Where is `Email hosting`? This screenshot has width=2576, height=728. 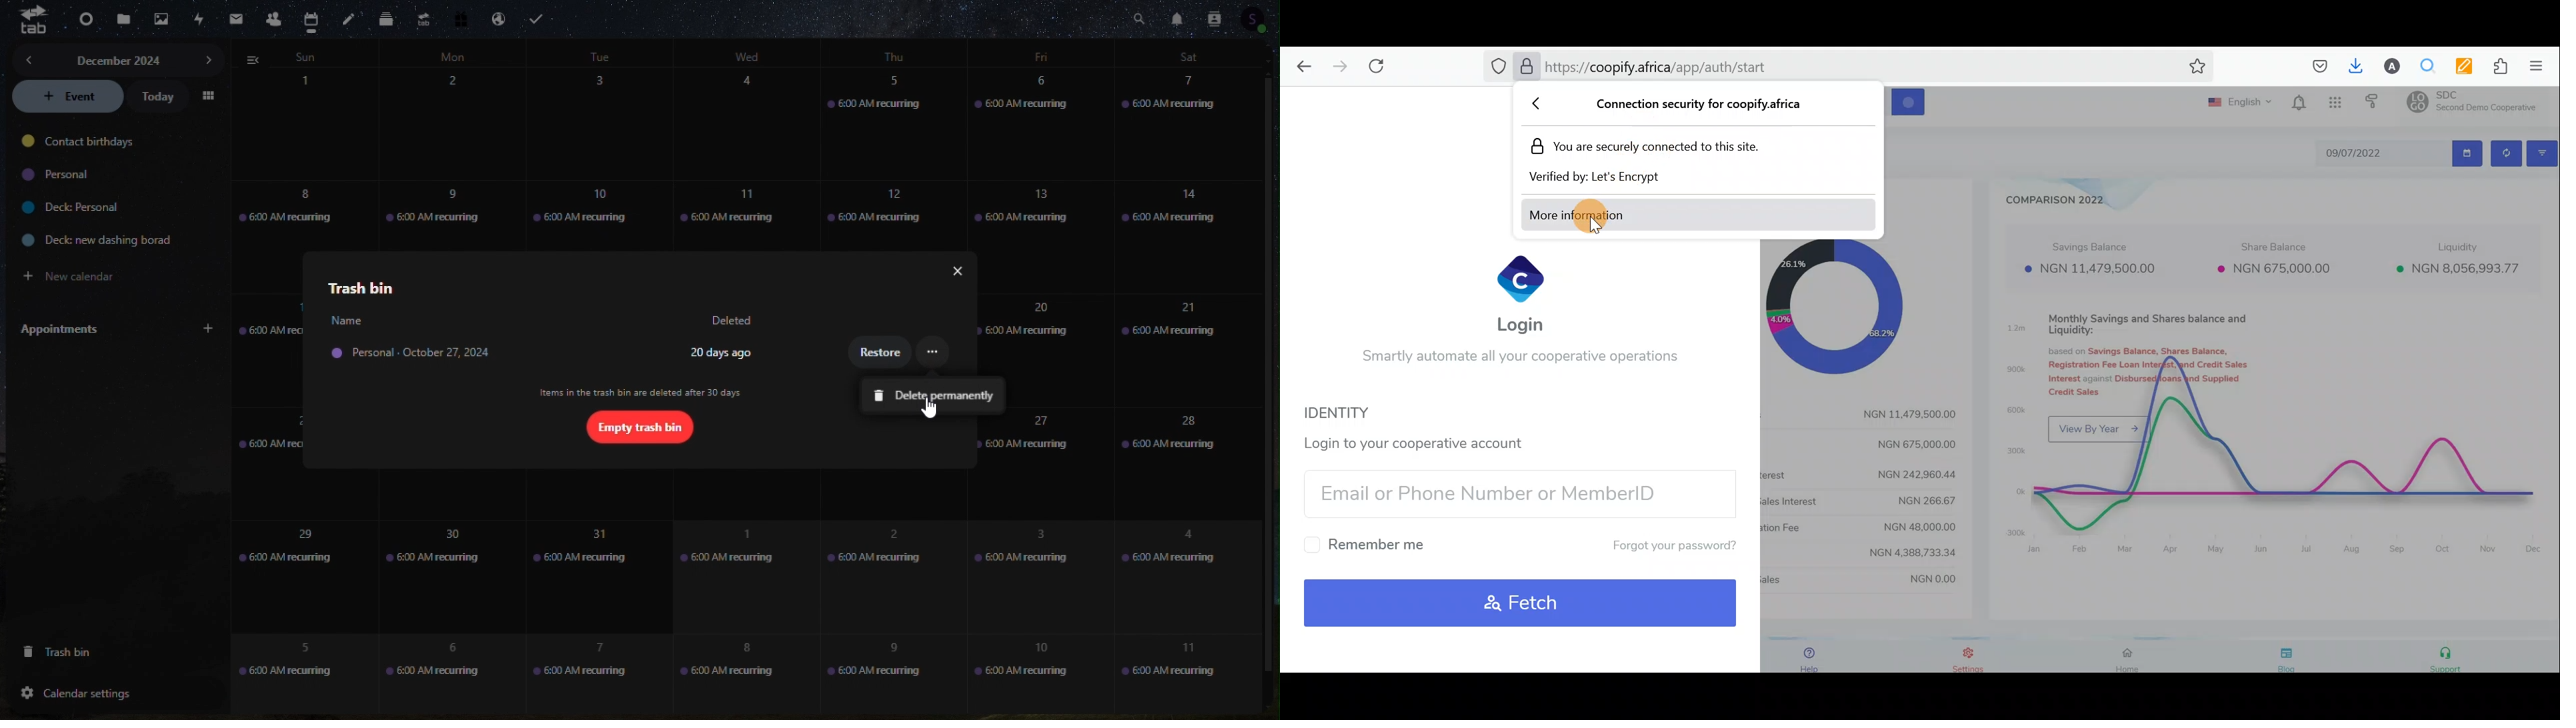 Email hosting is located at coordinates (499, 15).